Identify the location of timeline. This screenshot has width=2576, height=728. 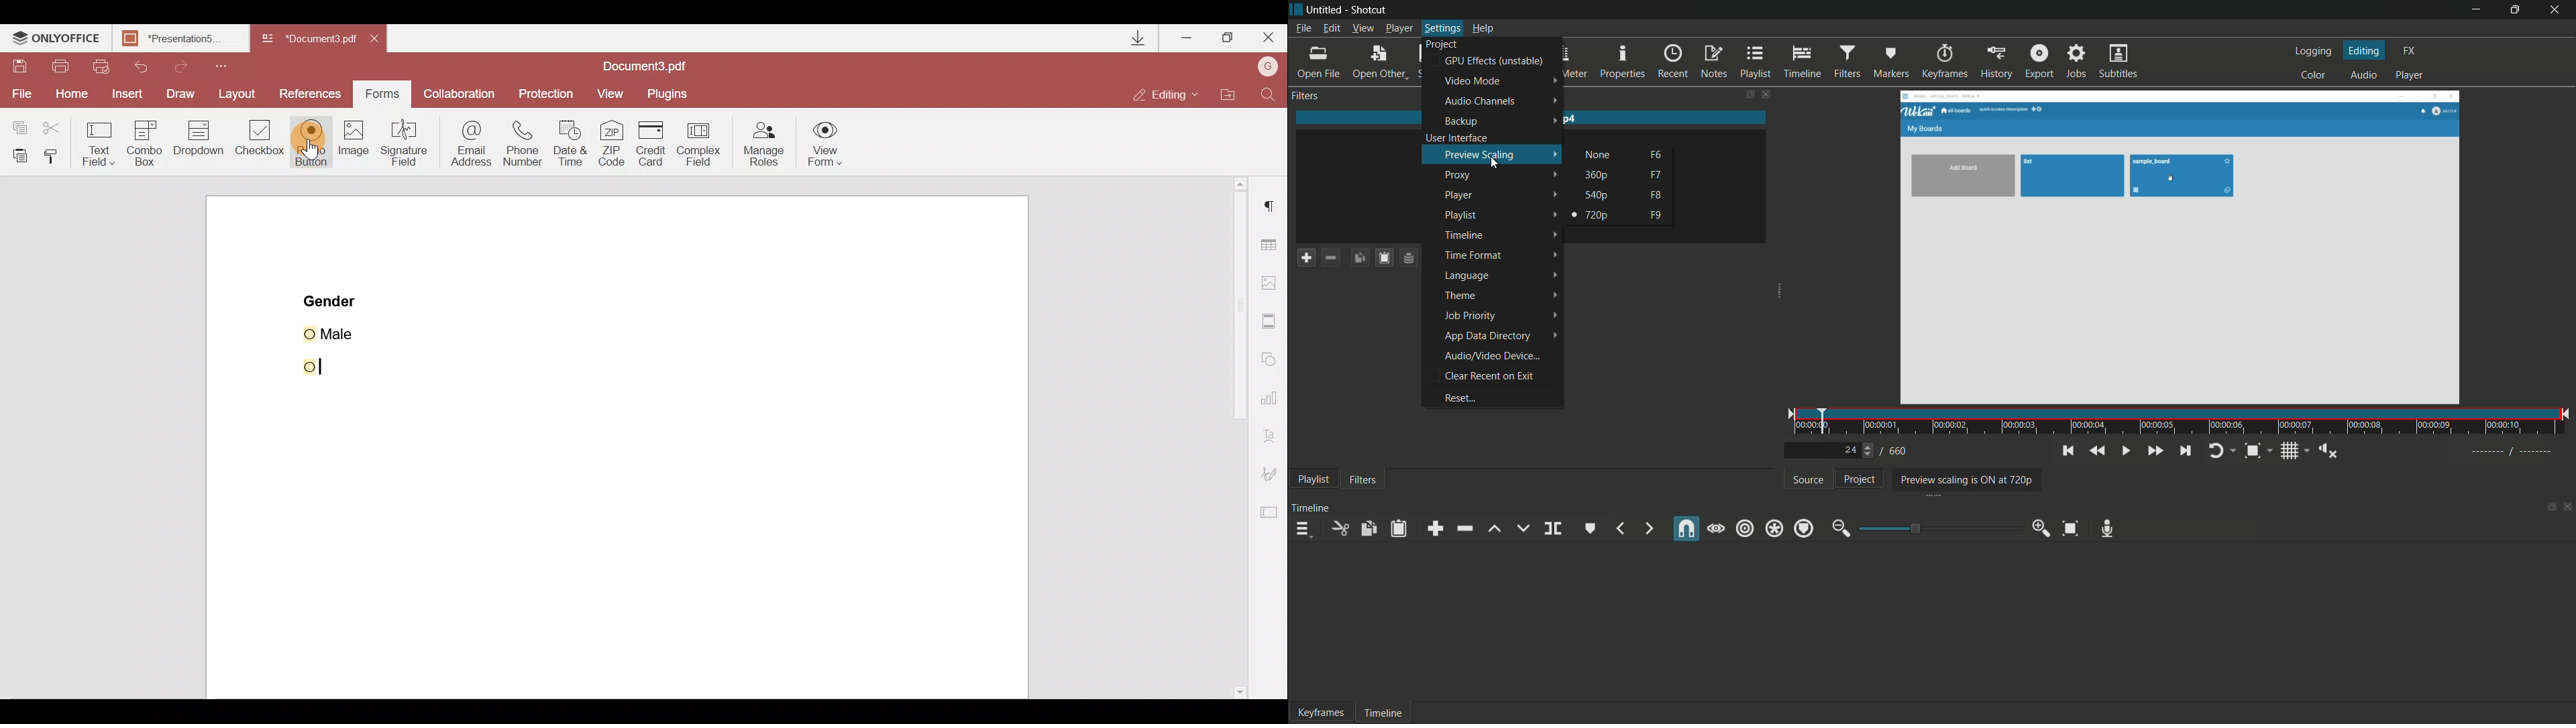
(1803, 62).